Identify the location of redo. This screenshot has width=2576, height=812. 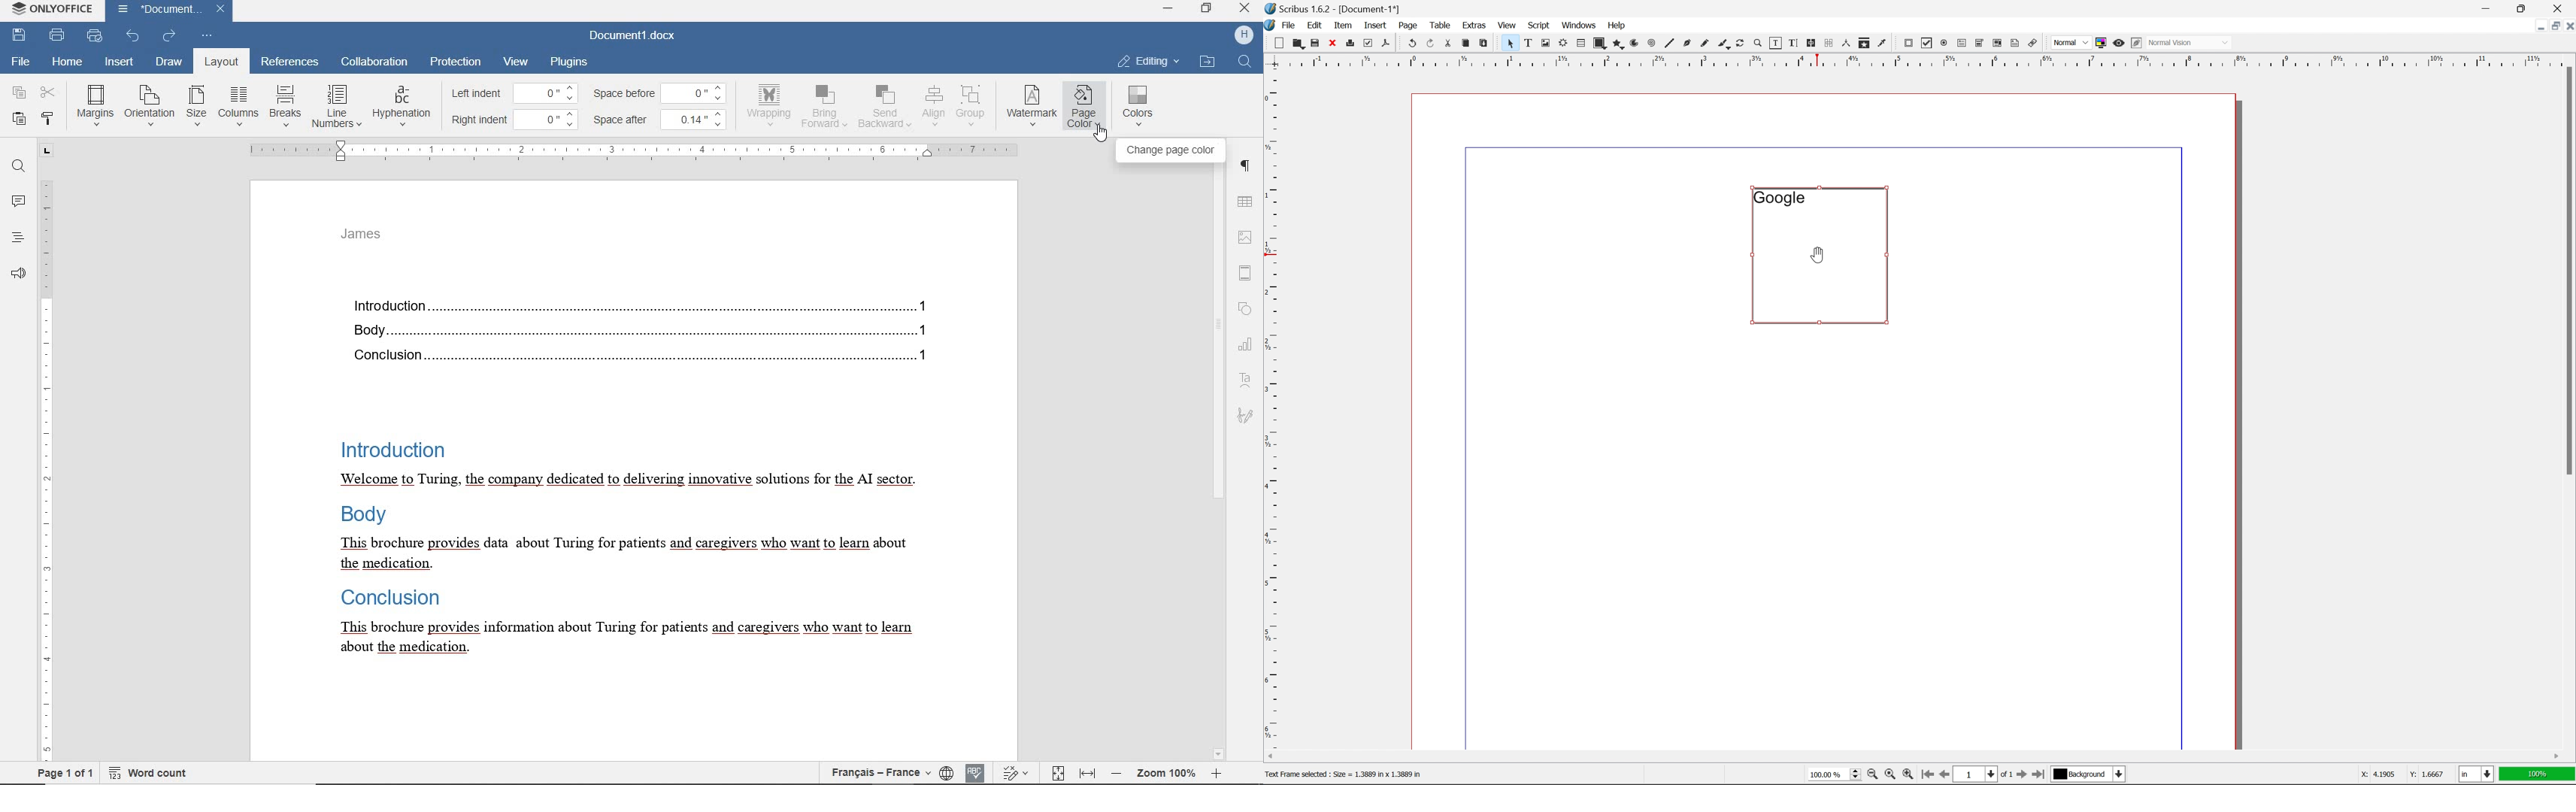
(1431, 44).